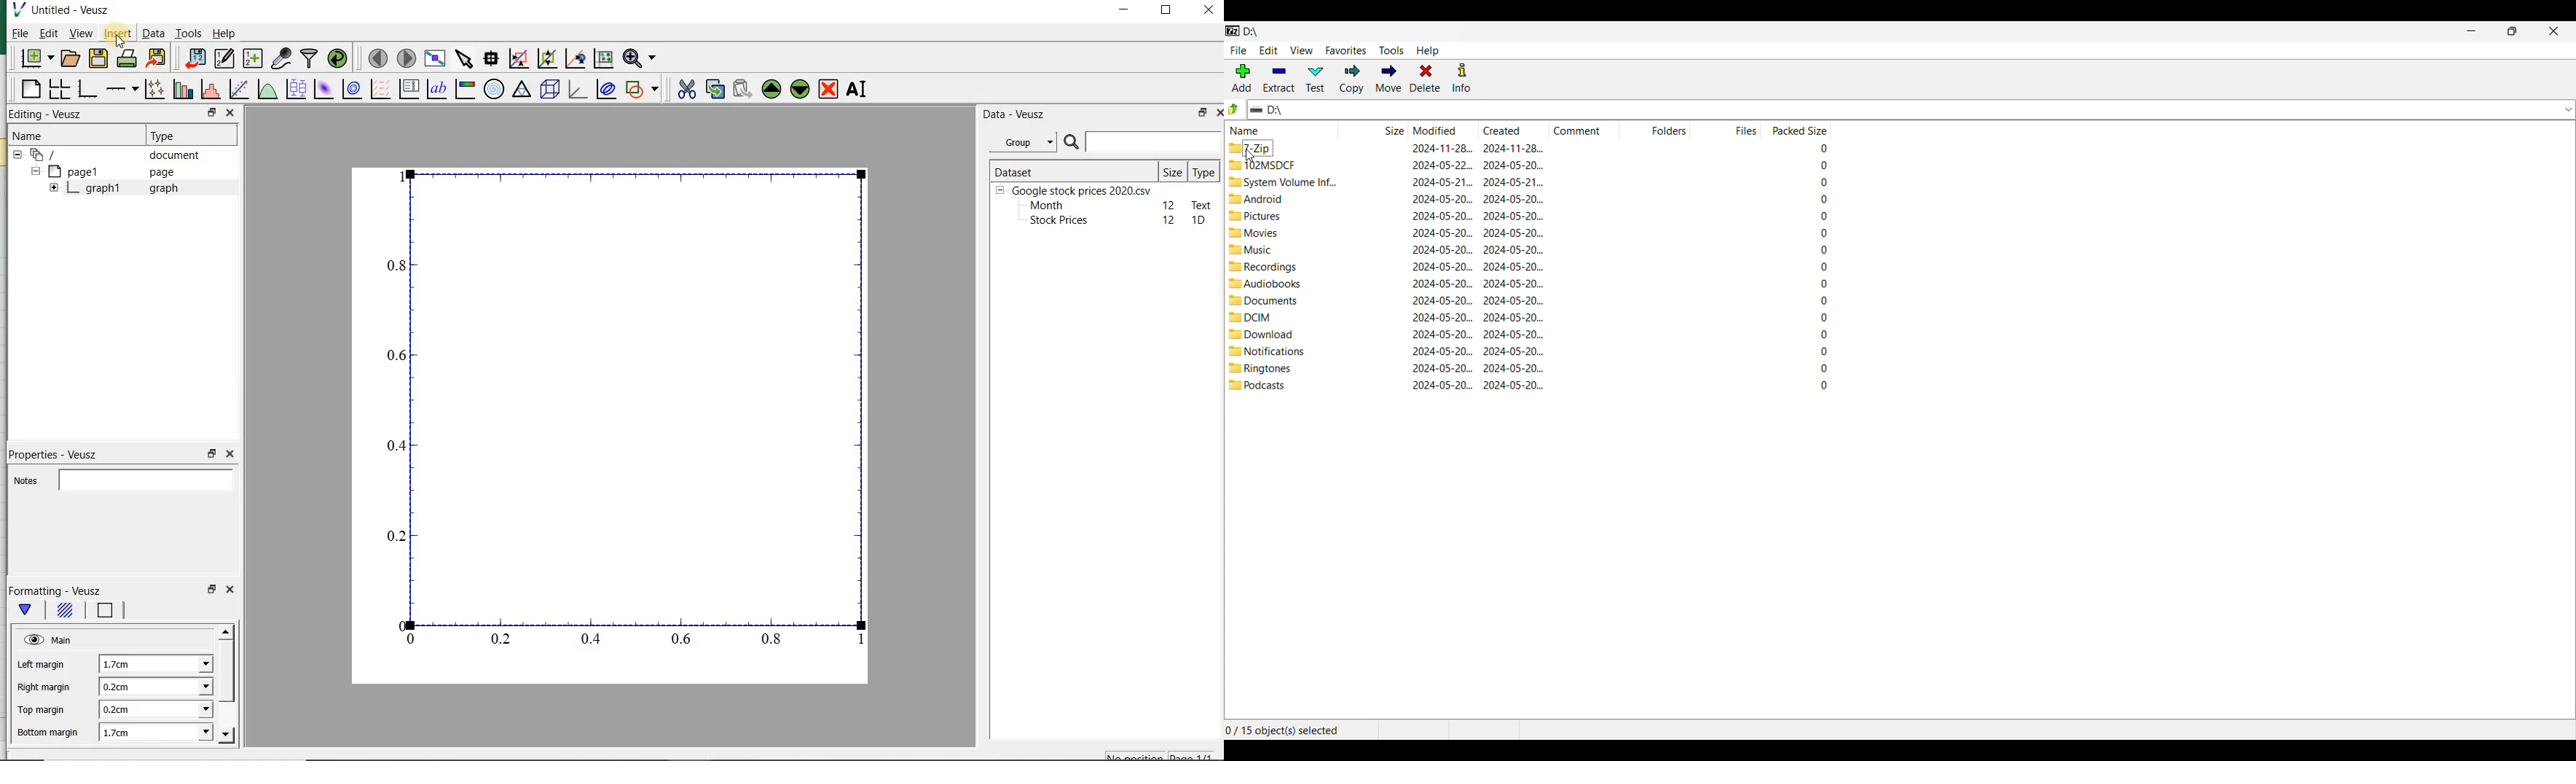 The width and height of the screenshot is (2576, 784). What do you see at coordinates (36, 59) in the screenshot?
I see `new document` at bounding box center [36, 59].